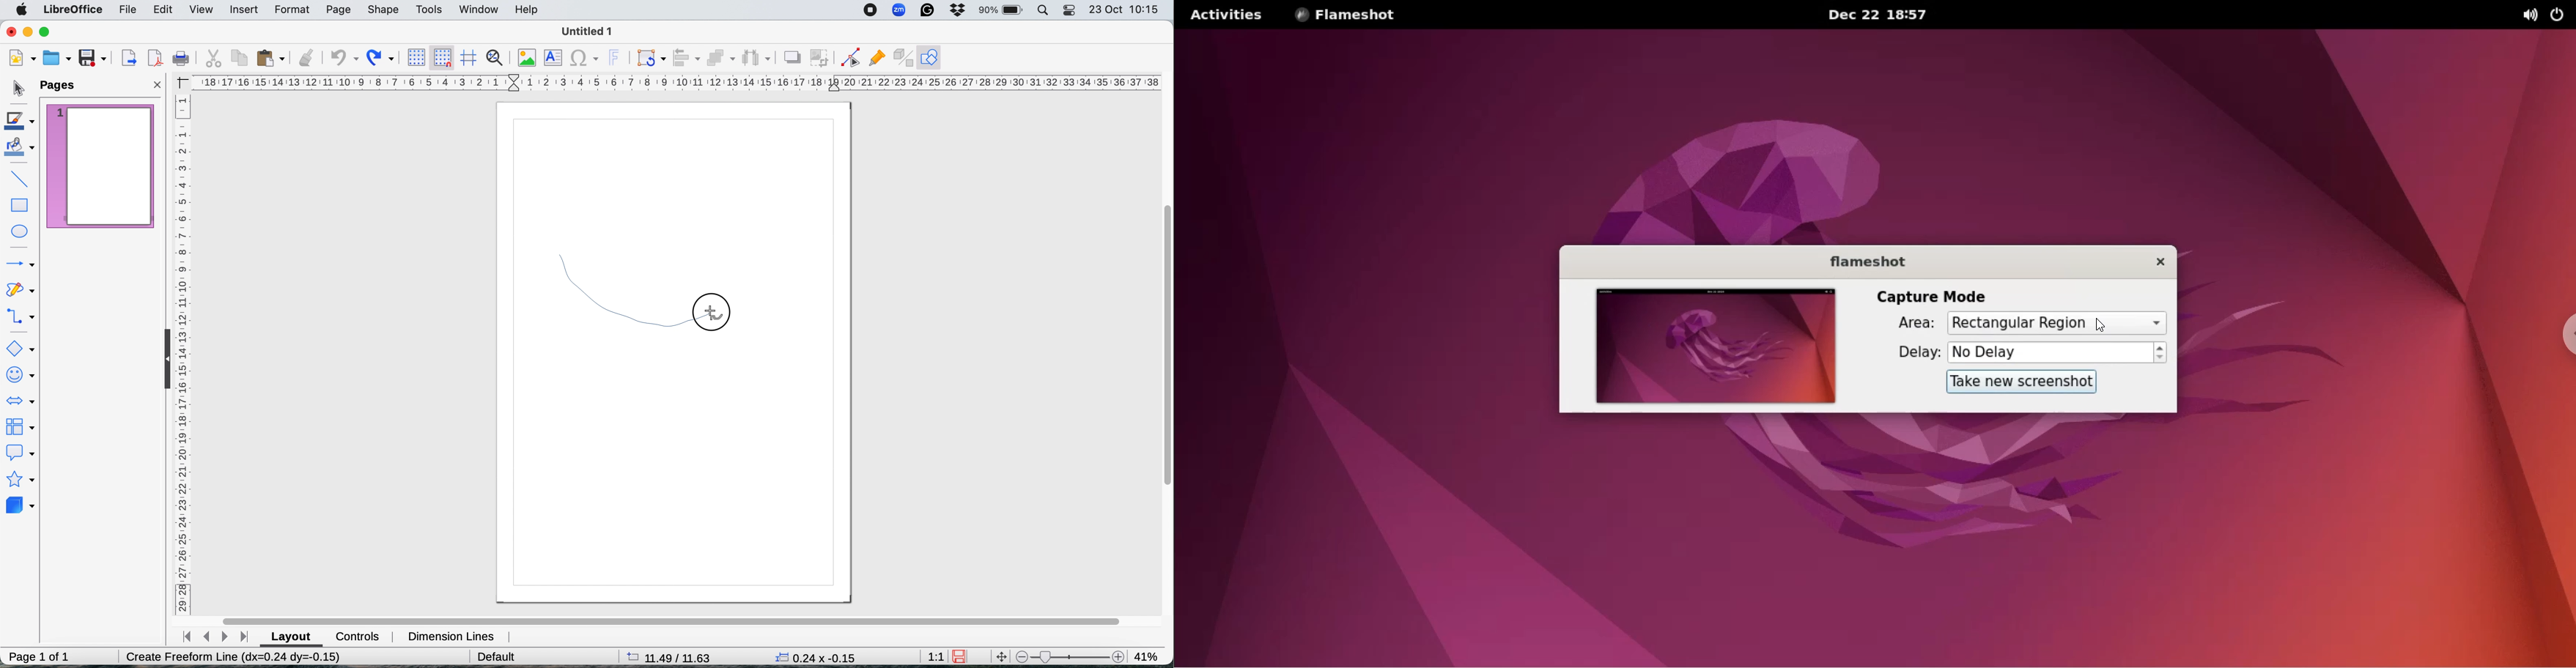 Image resolution: width=2576 pixels, height=672 pixels. Describe the element at coordinates (272, 59) in the screenshot. I see `paste` at that location.